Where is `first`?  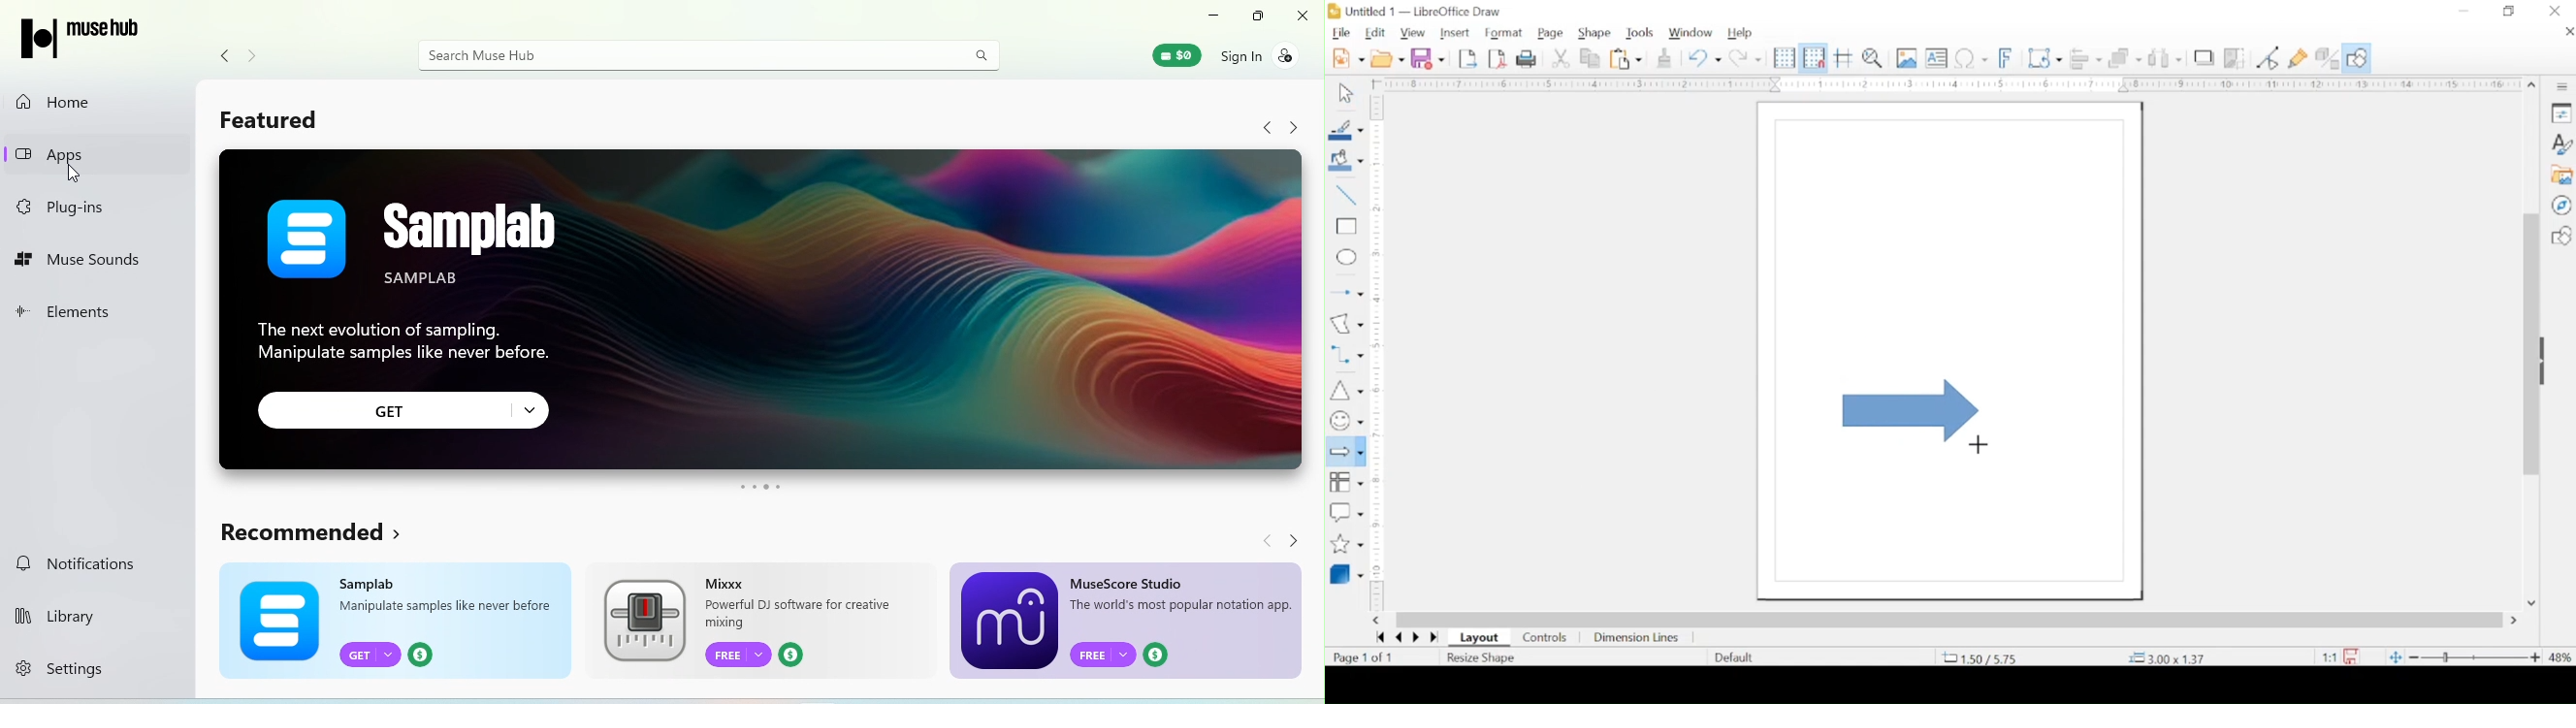
first is located at coordinates (1380, 638).